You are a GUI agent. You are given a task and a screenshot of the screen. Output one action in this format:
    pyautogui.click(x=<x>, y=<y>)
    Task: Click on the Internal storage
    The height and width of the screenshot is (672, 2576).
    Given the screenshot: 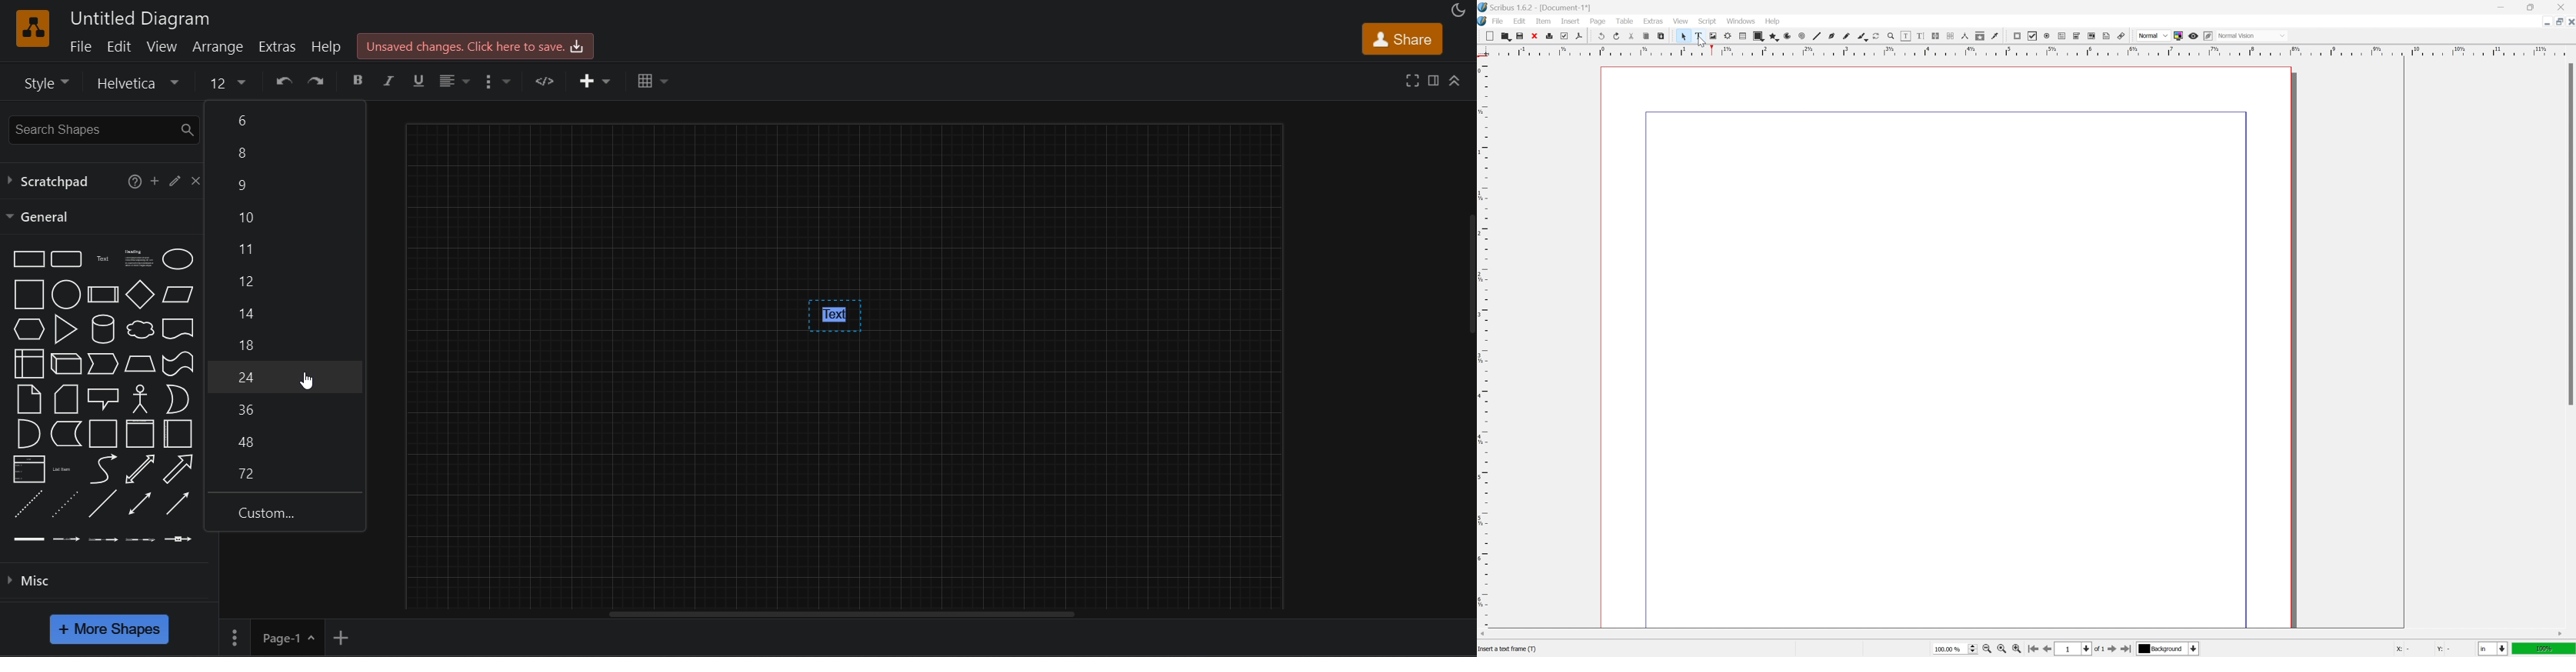 What is the action you would take?
    pyautogui.click(x=30, y=363)
    